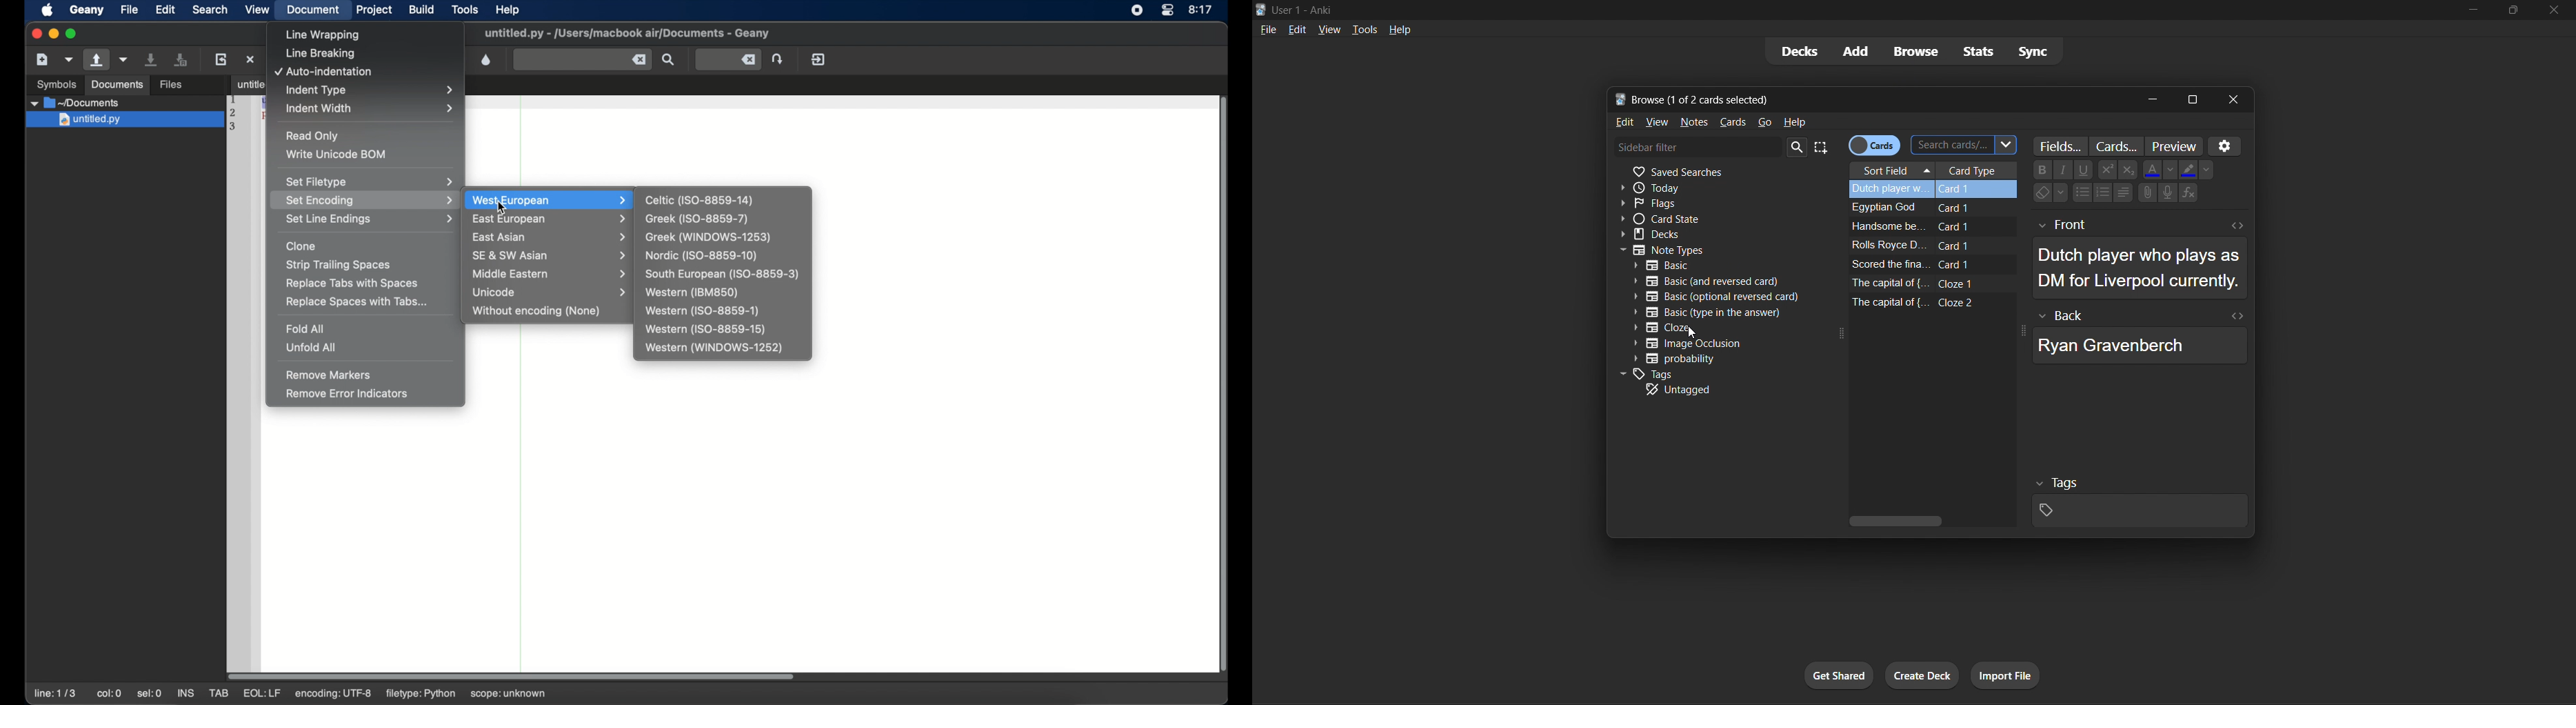 This screenshot has width=2576, height=728. Describe the element at coordinates (1798, 148) in the screenshot. I see `search` at that location.